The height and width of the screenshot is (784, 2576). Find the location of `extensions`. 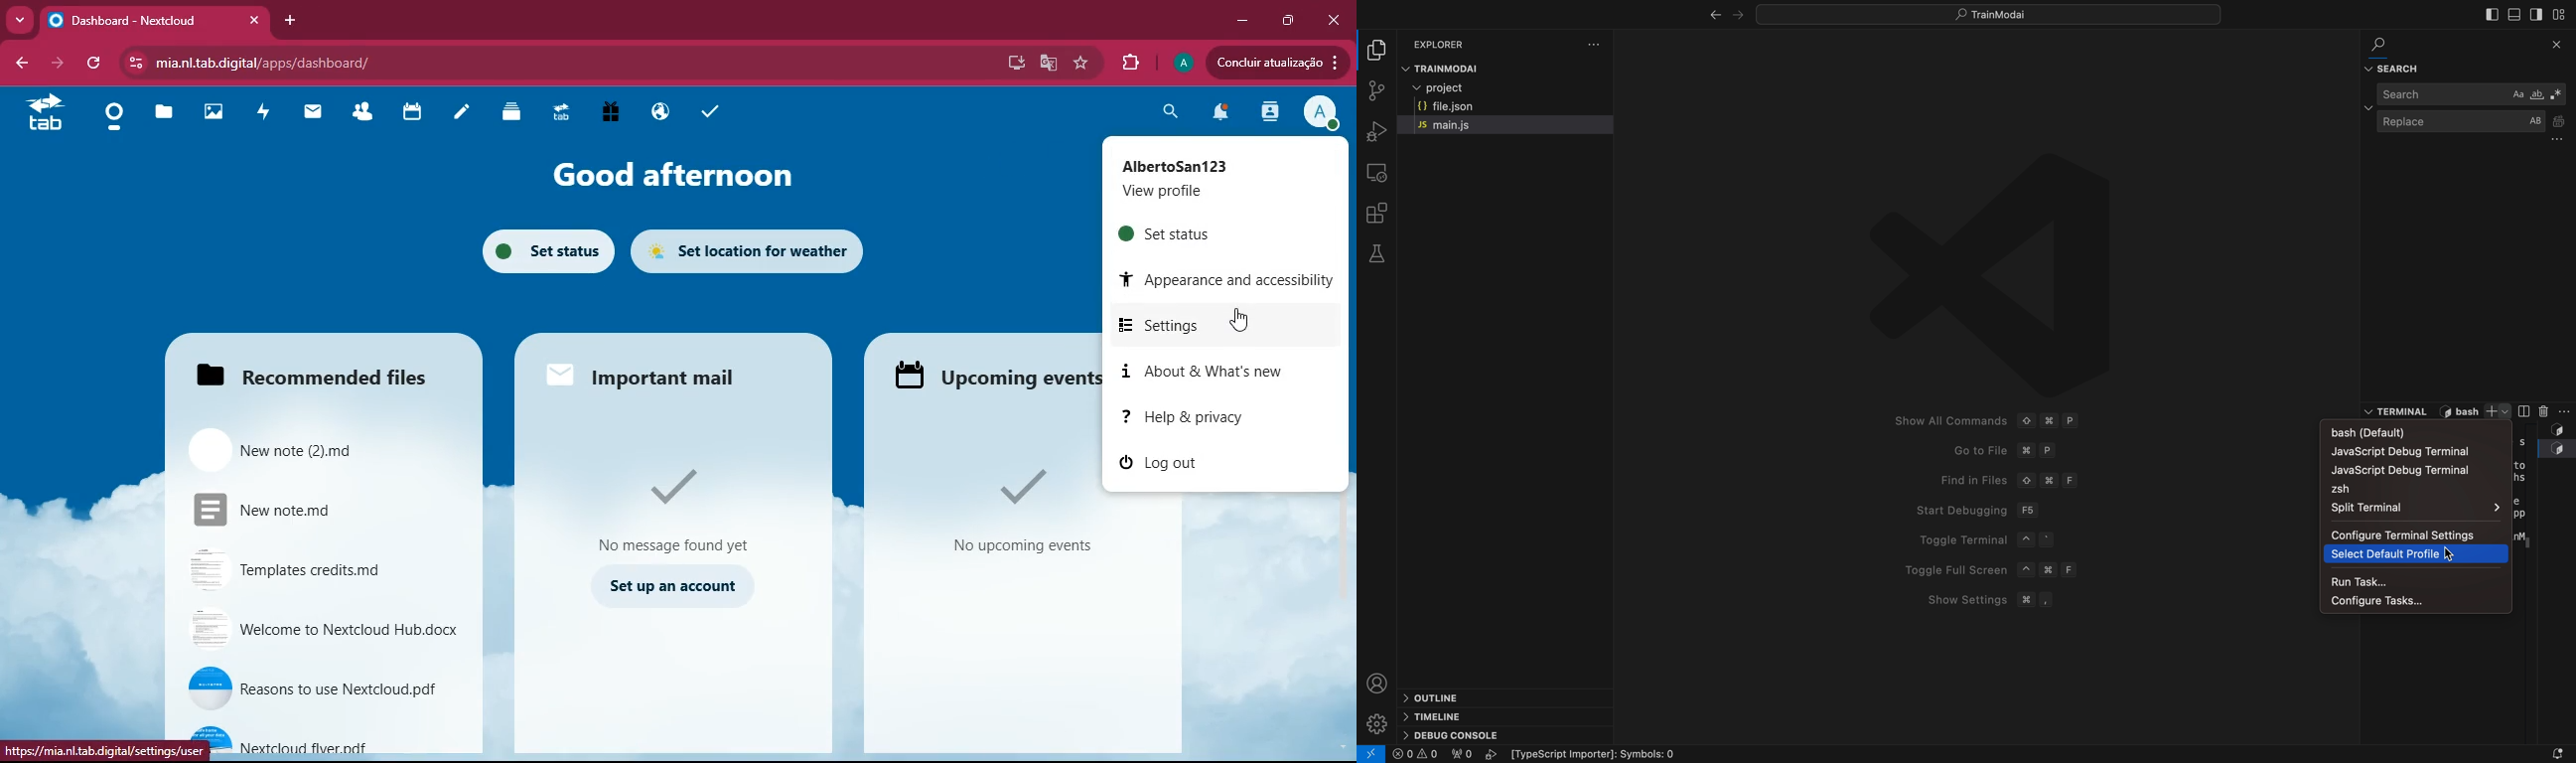

extensions is located at coordinates (1130, 63).